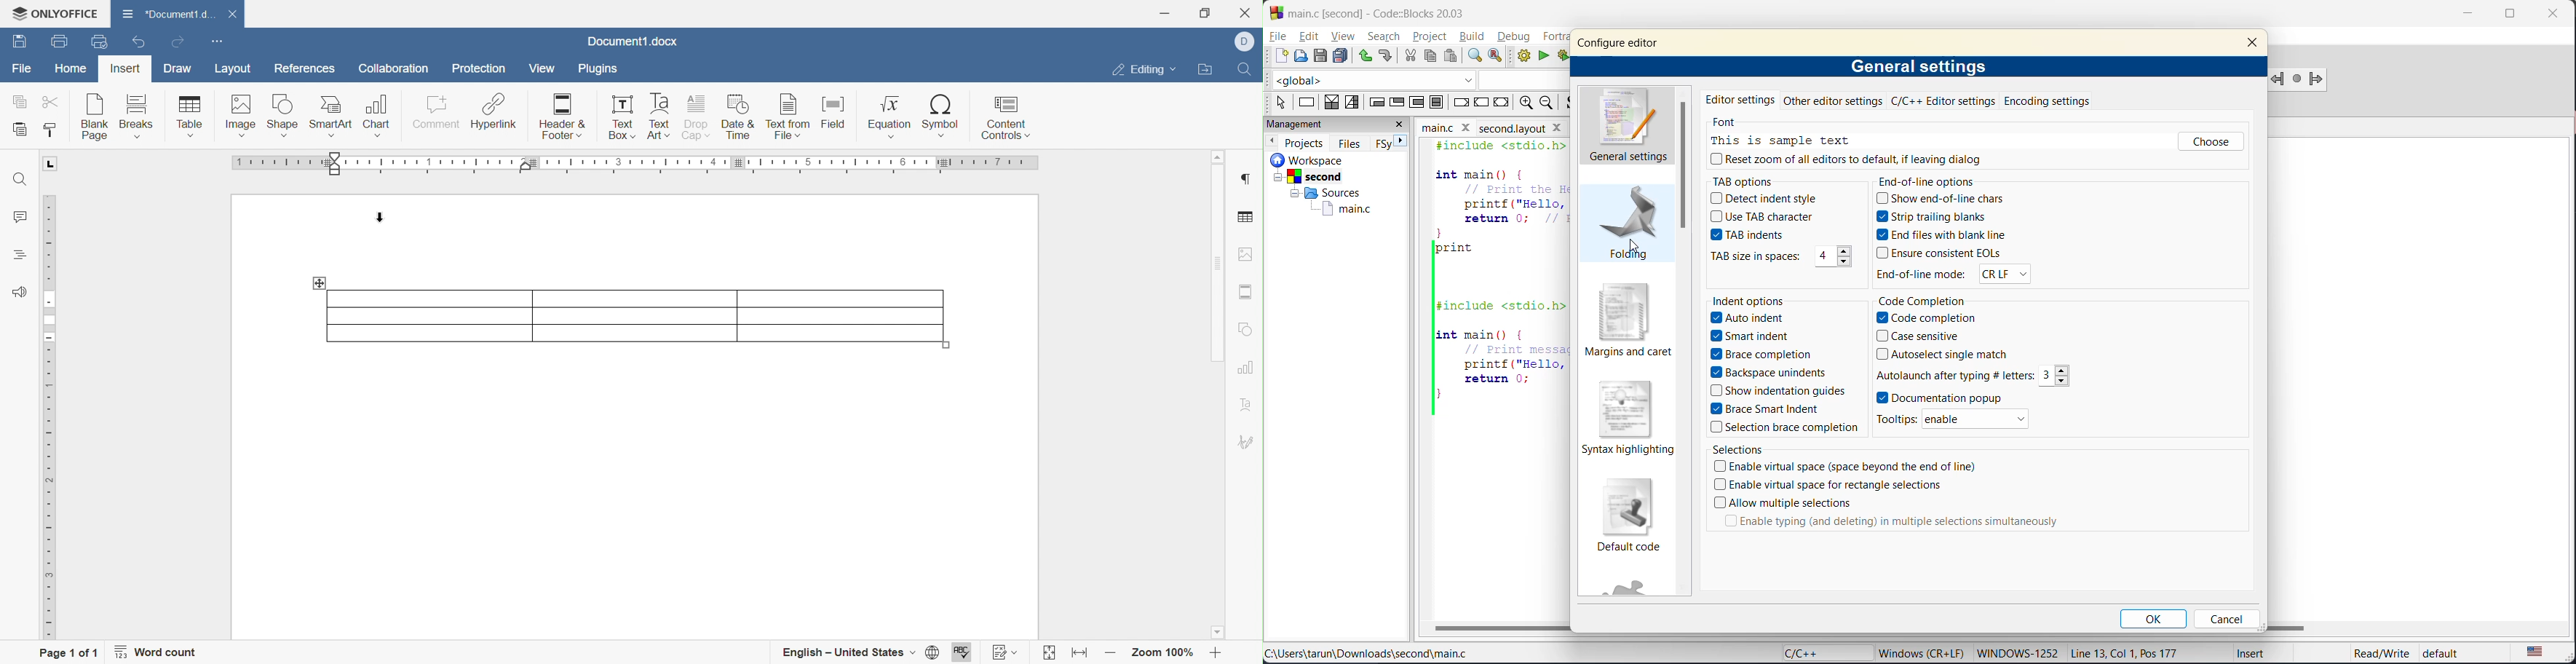 The image size is (2576, 672). Describe the element at coordinates (1250, 13) in the screenshot. I see `Close` at that location.